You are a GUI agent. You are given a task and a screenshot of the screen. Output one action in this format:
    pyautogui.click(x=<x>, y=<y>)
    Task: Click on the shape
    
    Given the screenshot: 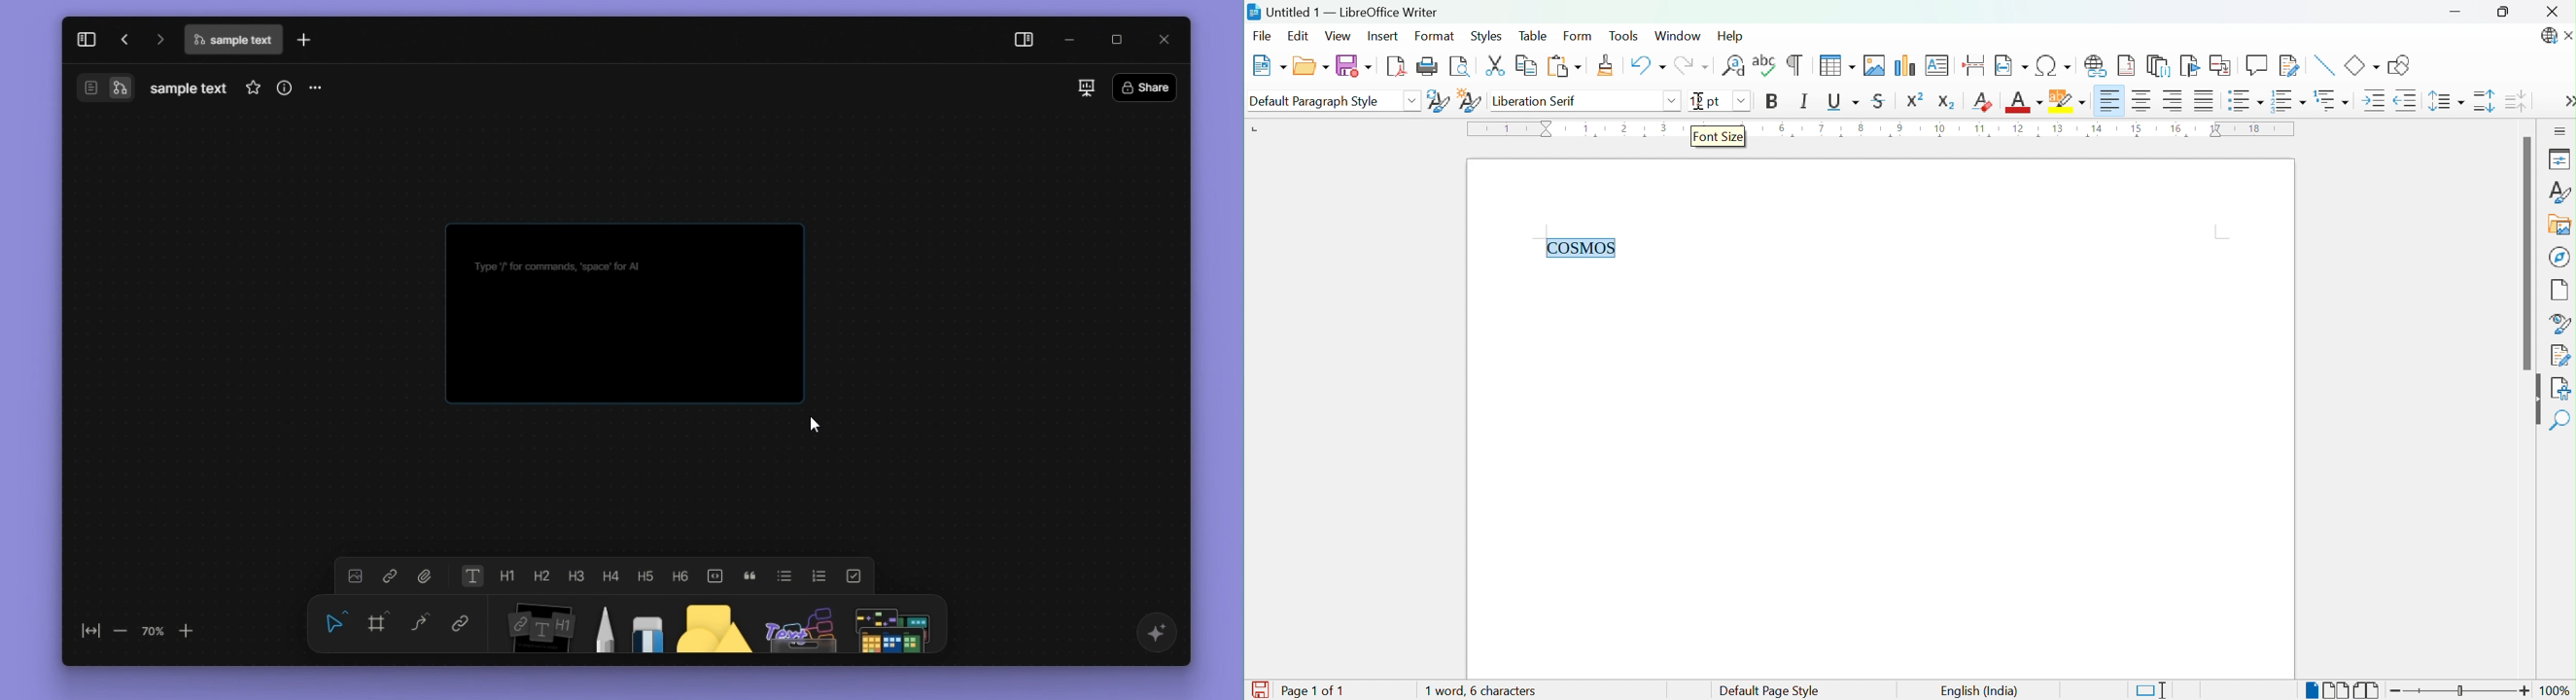 What is the action you would take?
    pyautogui.click(x=706, y=626)
    